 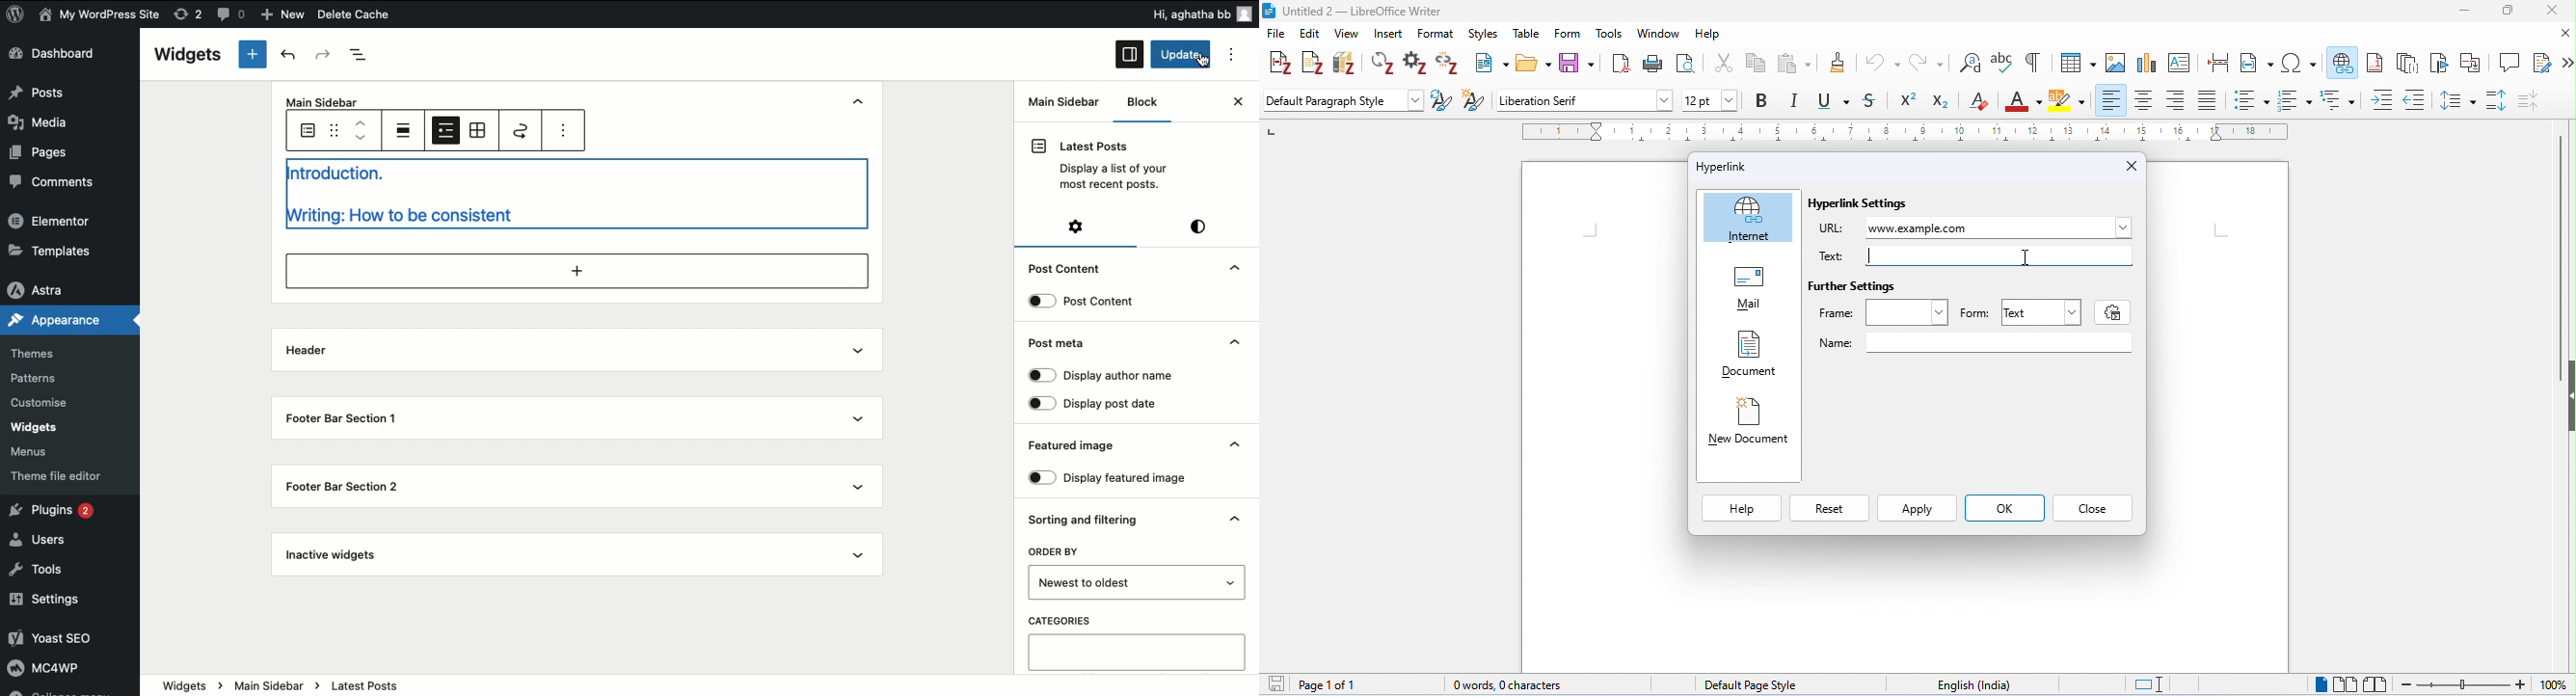 What do you see at coordinates (1597, 238) in the screenshot?
I see `typing cursor` at bounding box center [1597, 238].